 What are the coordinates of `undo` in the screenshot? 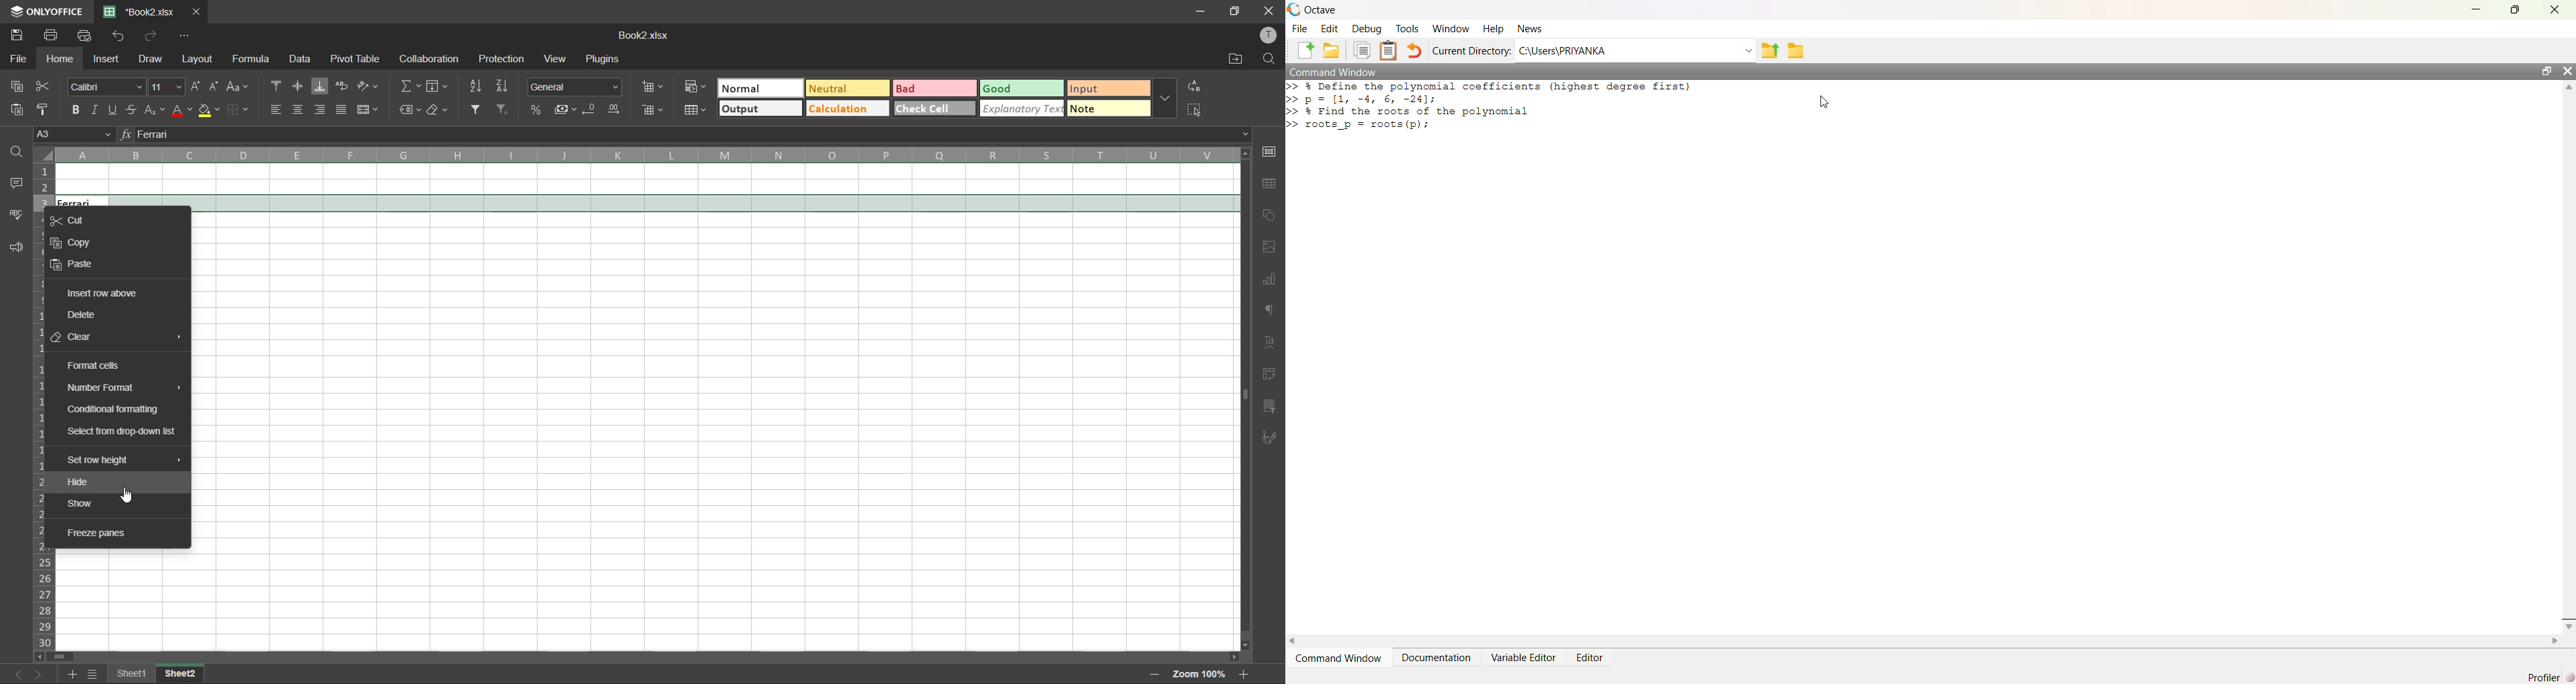 It's located at (117, 37).